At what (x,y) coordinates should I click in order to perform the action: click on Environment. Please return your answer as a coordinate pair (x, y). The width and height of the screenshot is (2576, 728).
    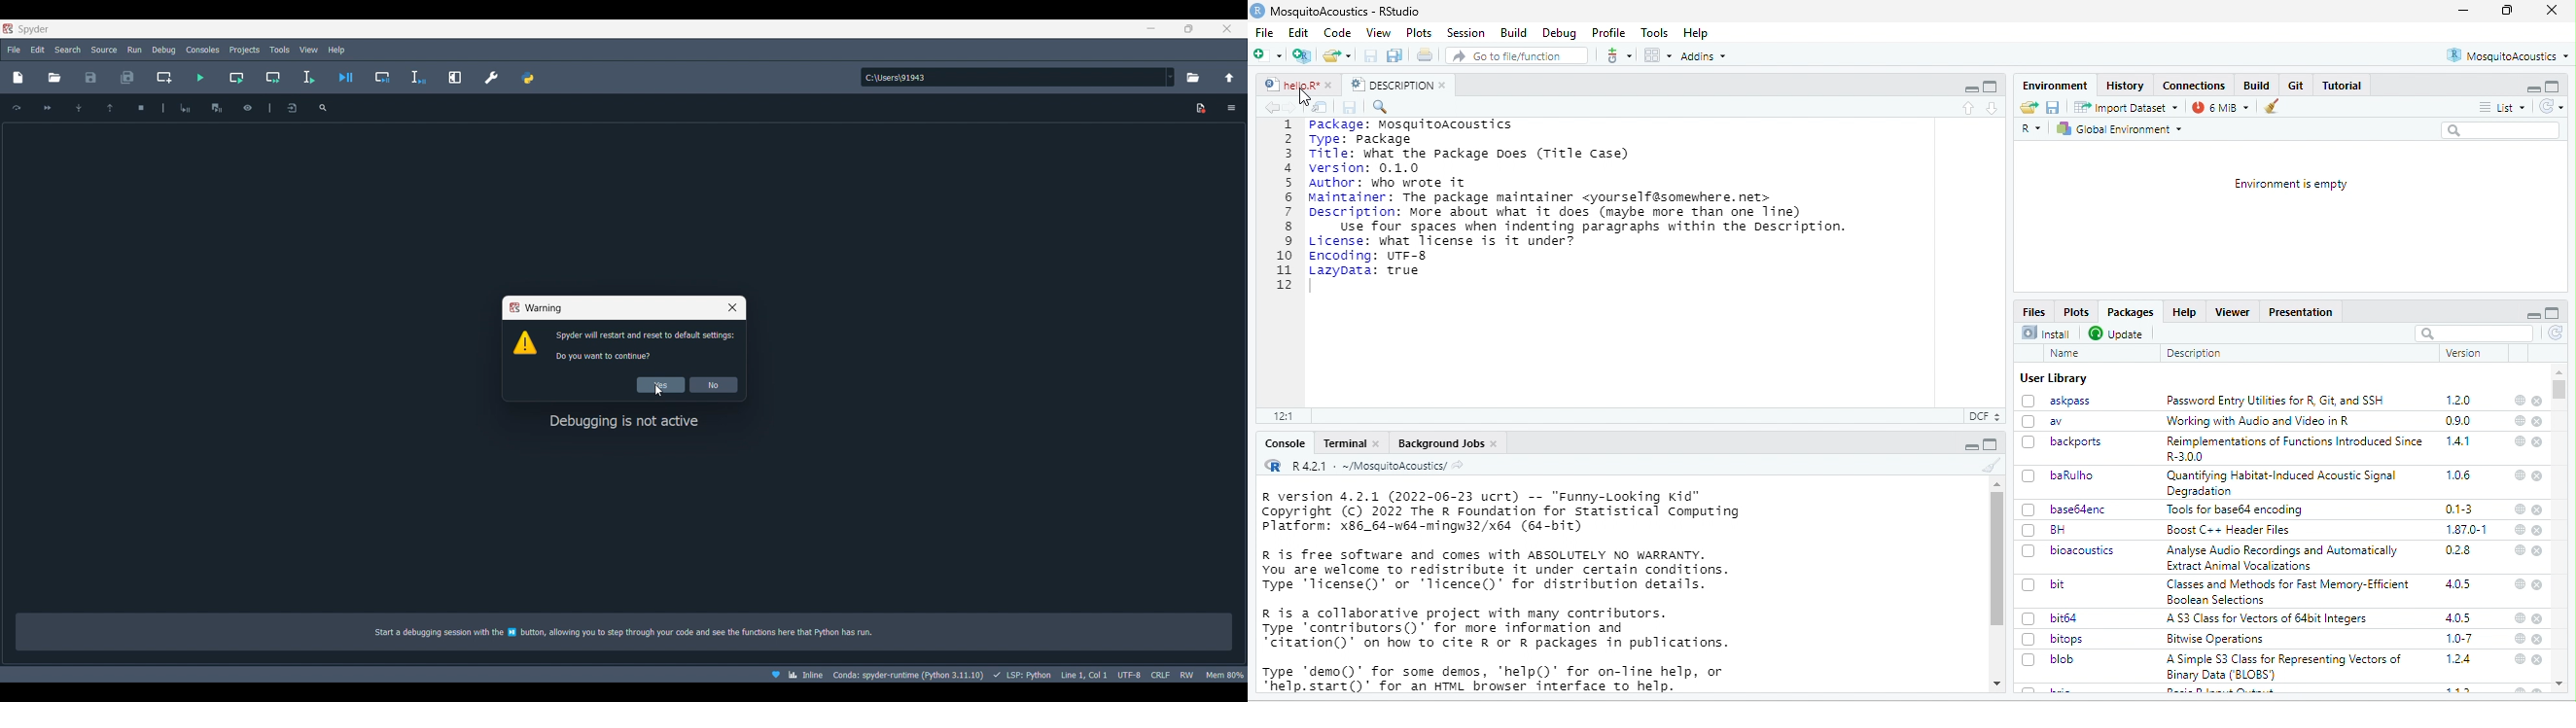
    Looking at the image, I should click on (2053, 85).